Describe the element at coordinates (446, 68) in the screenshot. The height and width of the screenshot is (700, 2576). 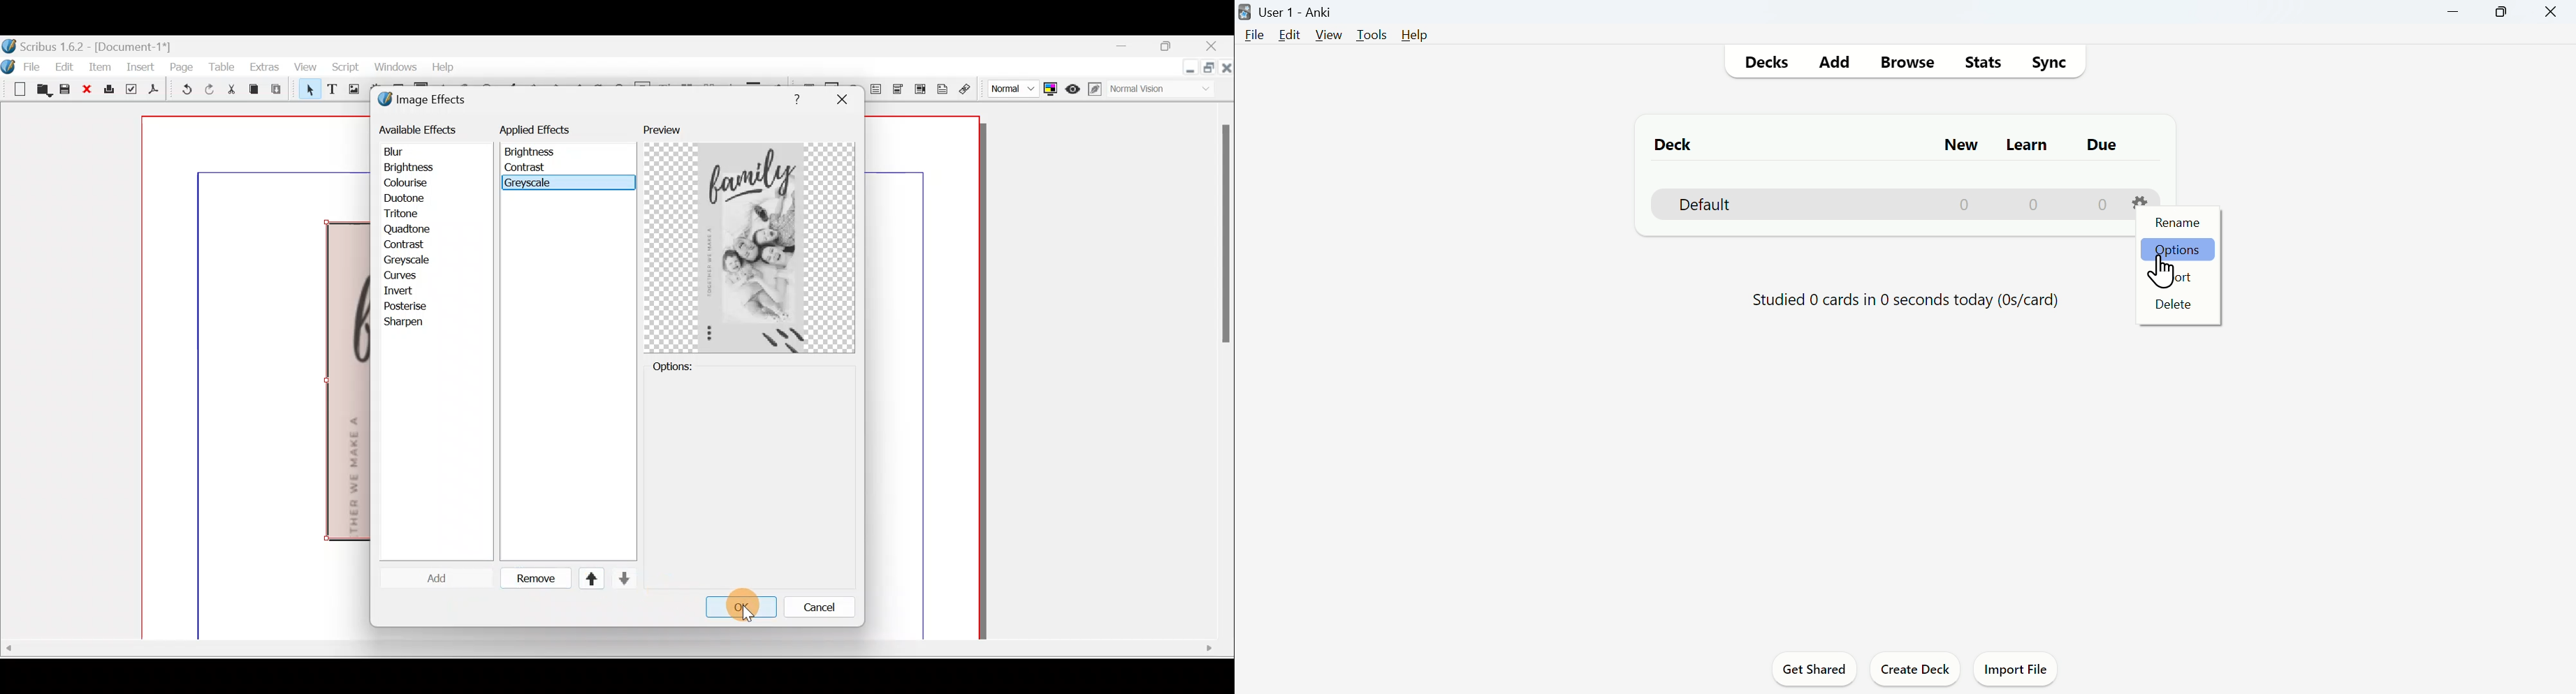
I see `help` at that location.